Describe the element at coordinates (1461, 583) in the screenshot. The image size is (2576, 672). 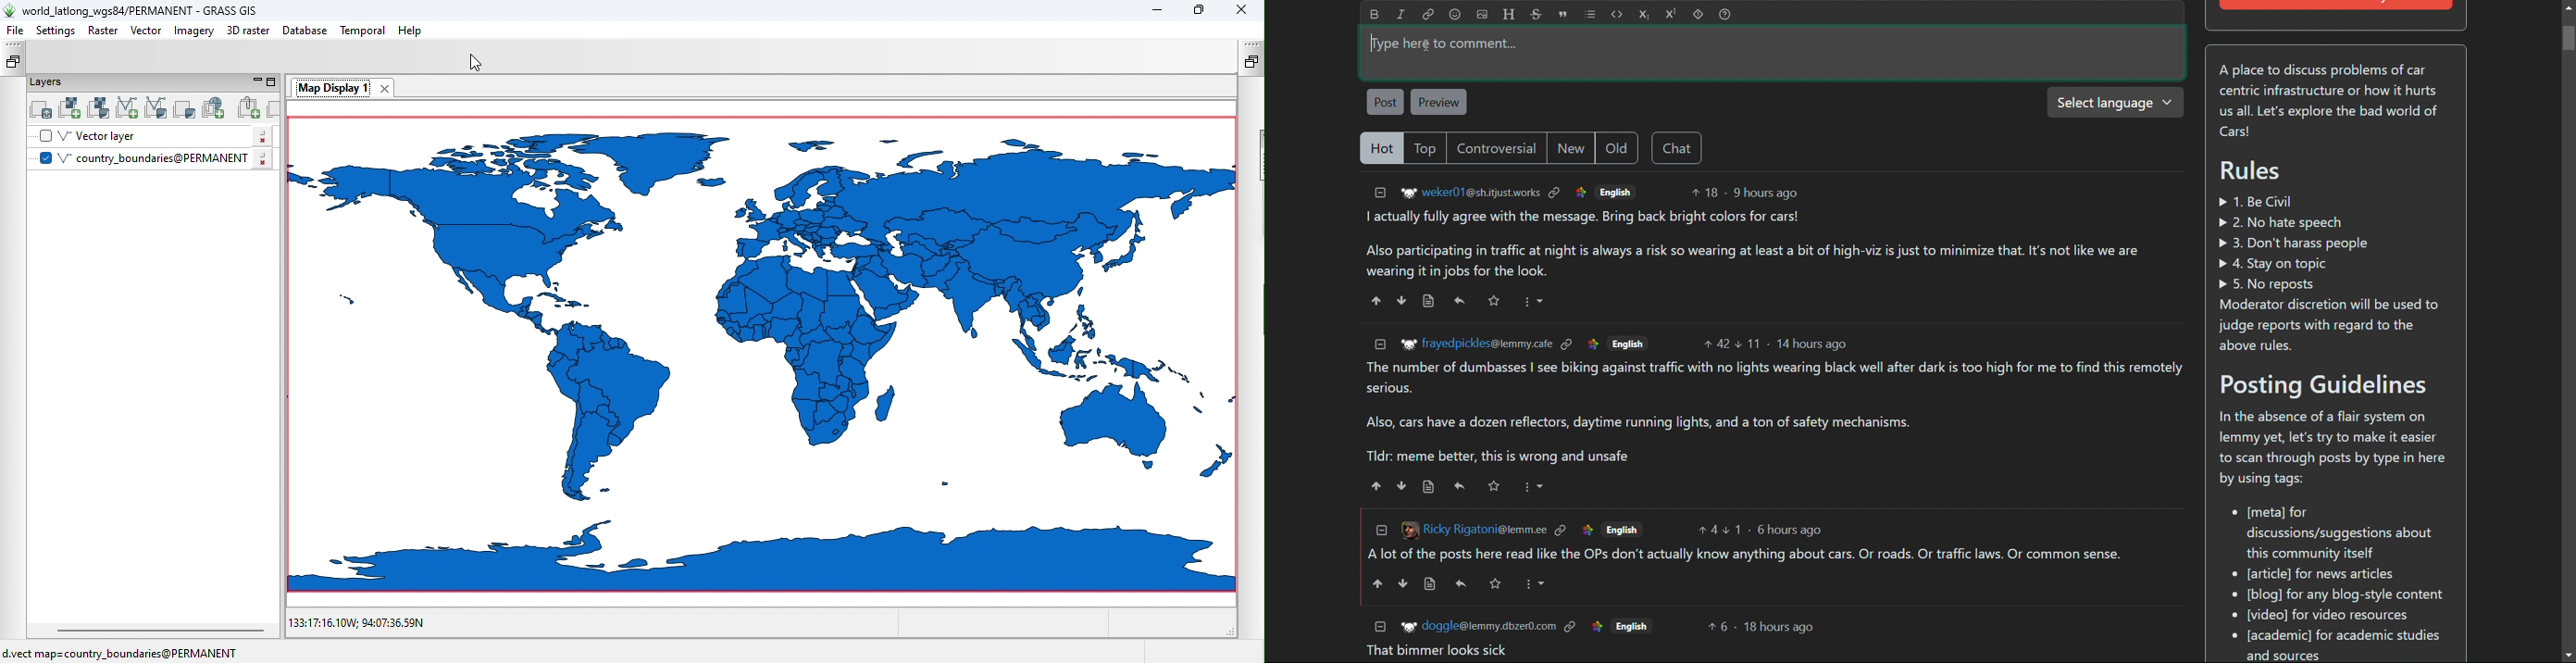
I see `reply` at that location.